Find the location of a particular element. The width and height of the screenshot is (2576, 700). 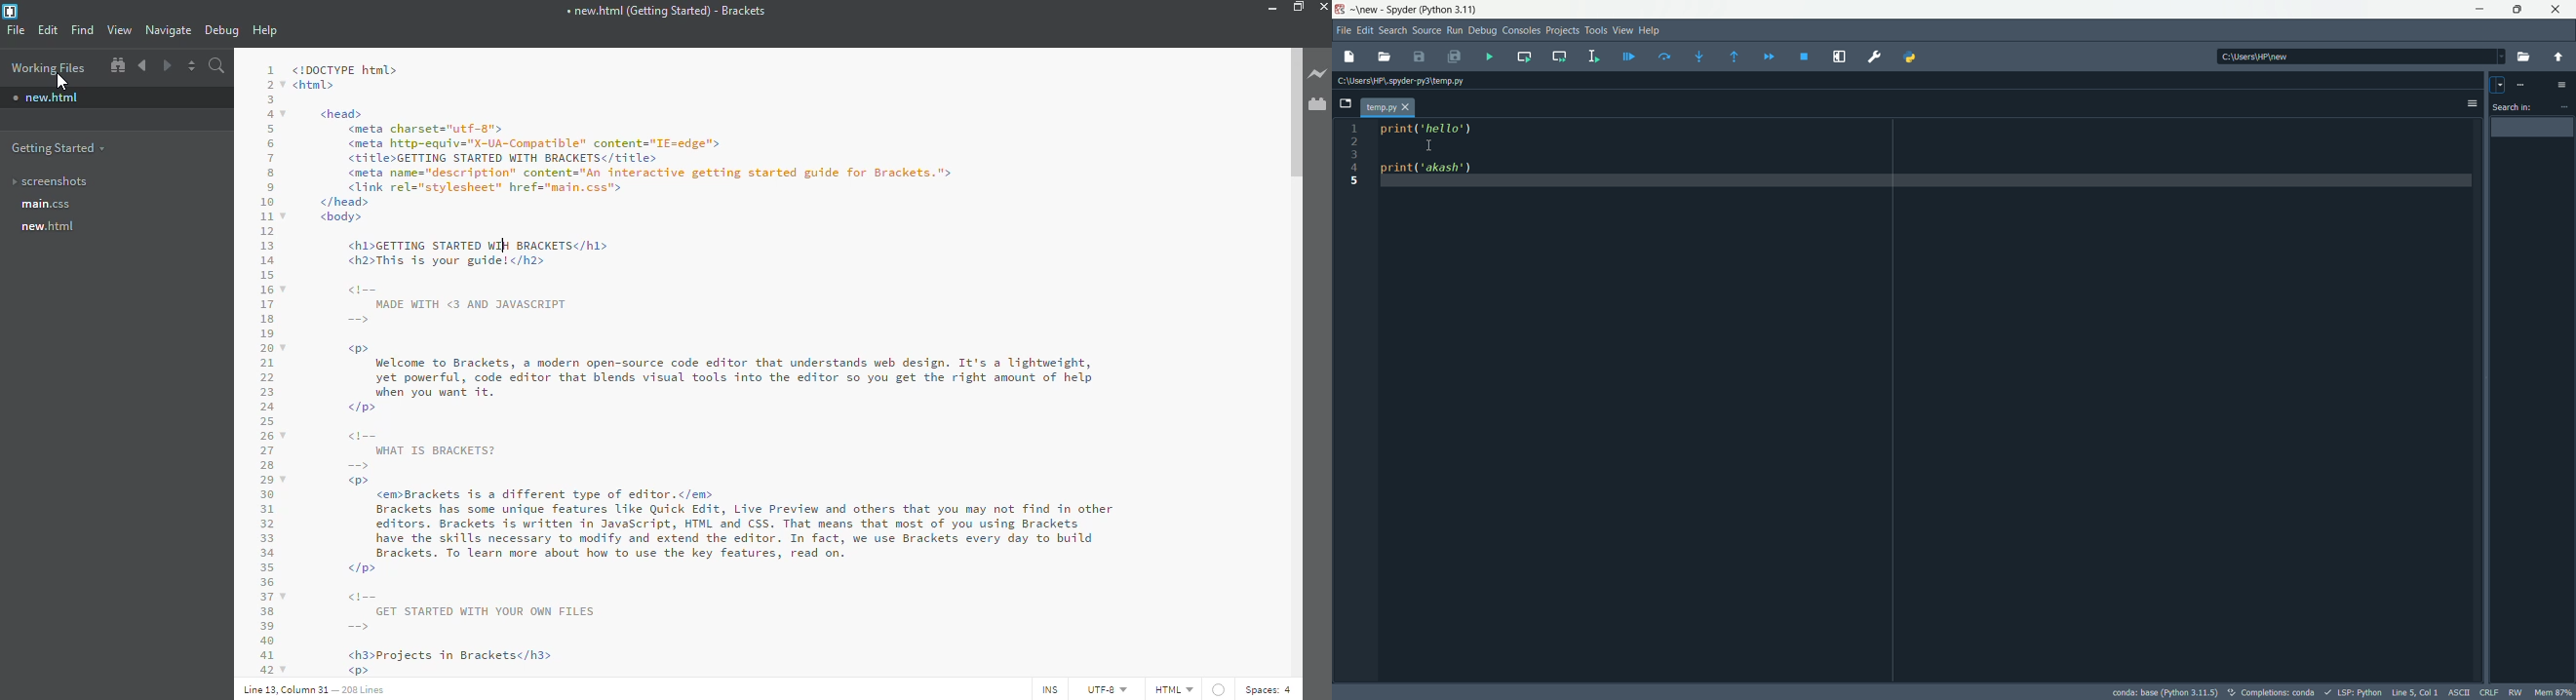

consoles menu is located at coordinates (1521, 31).